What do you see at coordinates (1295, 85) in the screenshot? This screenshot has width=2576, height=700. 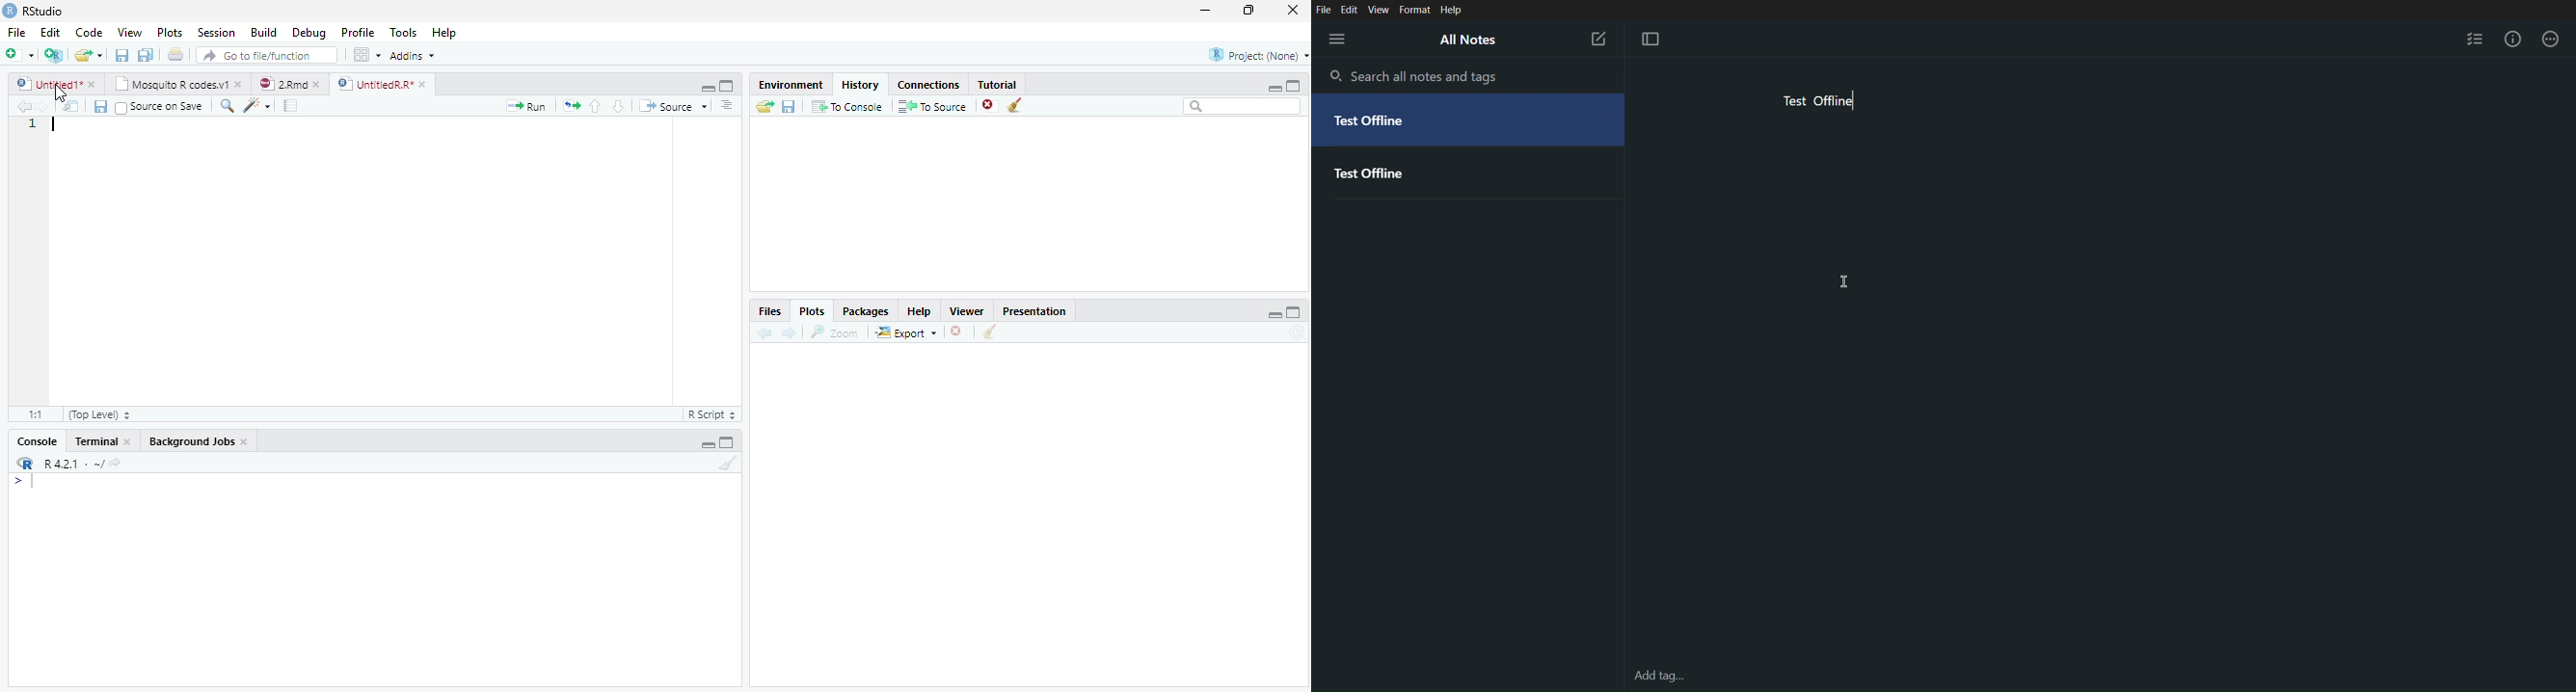 I see `Maximize` at bounding box center [1295, 85].